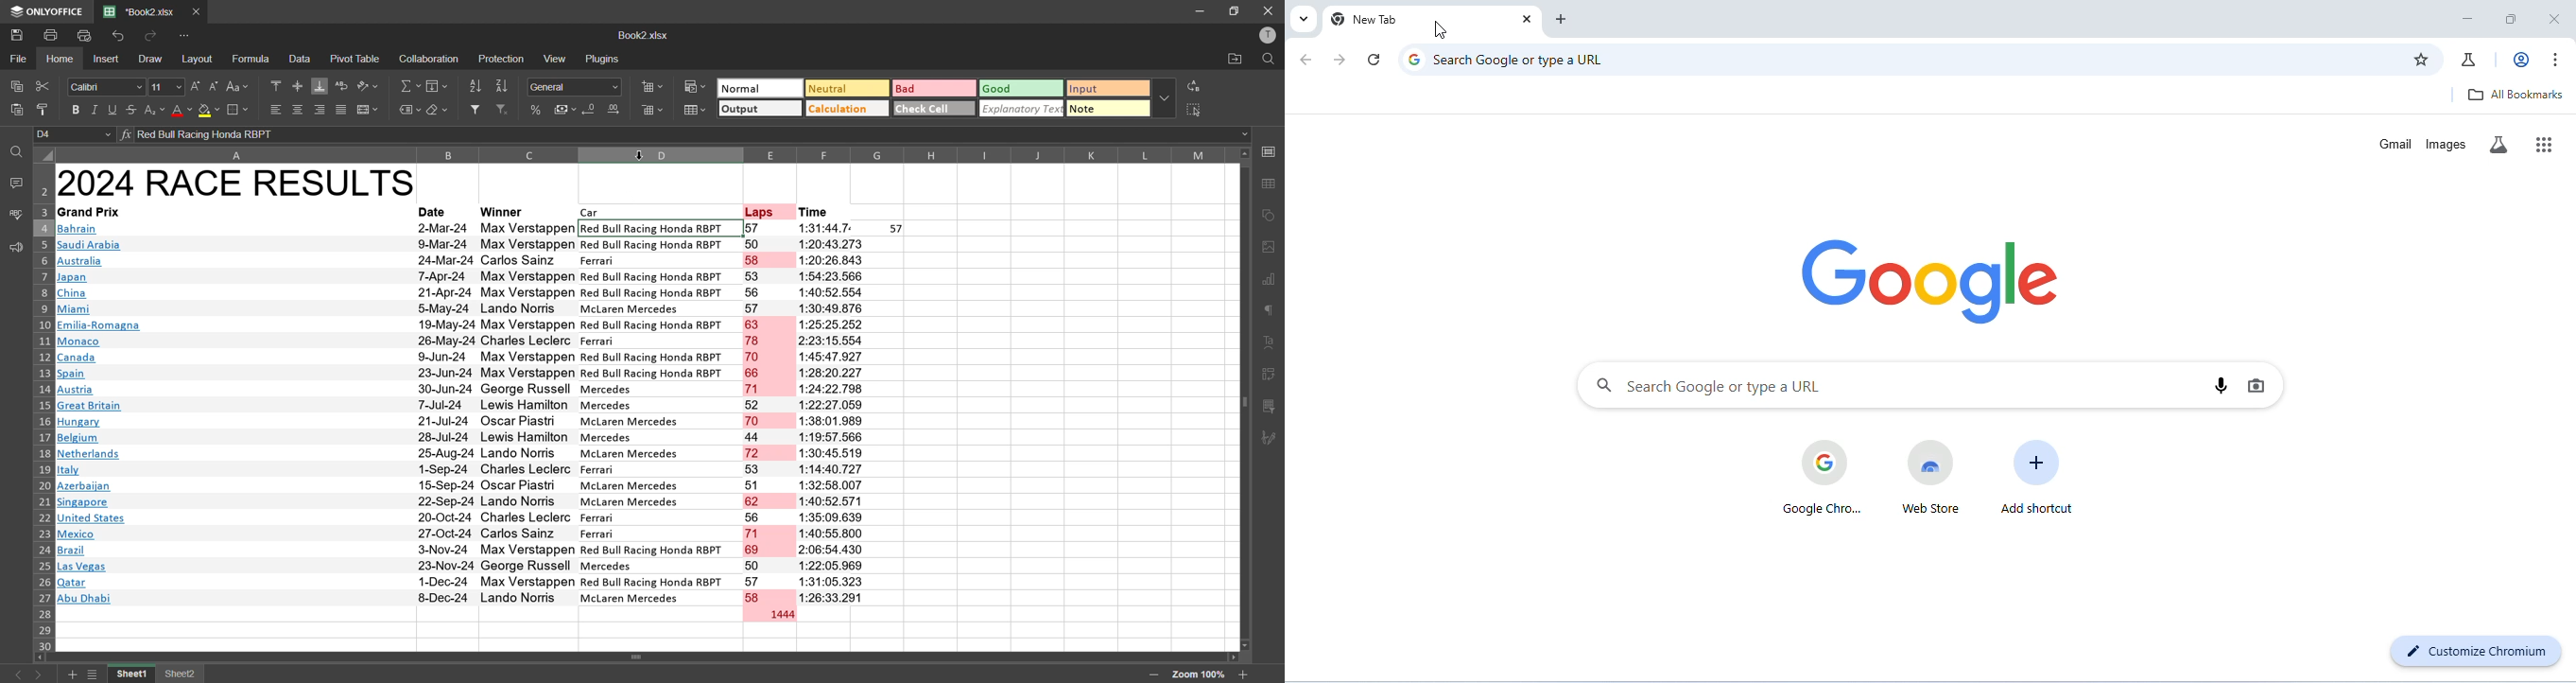 This screenshot has height=700, width=2576. I want to click on data, so click(300, 58).